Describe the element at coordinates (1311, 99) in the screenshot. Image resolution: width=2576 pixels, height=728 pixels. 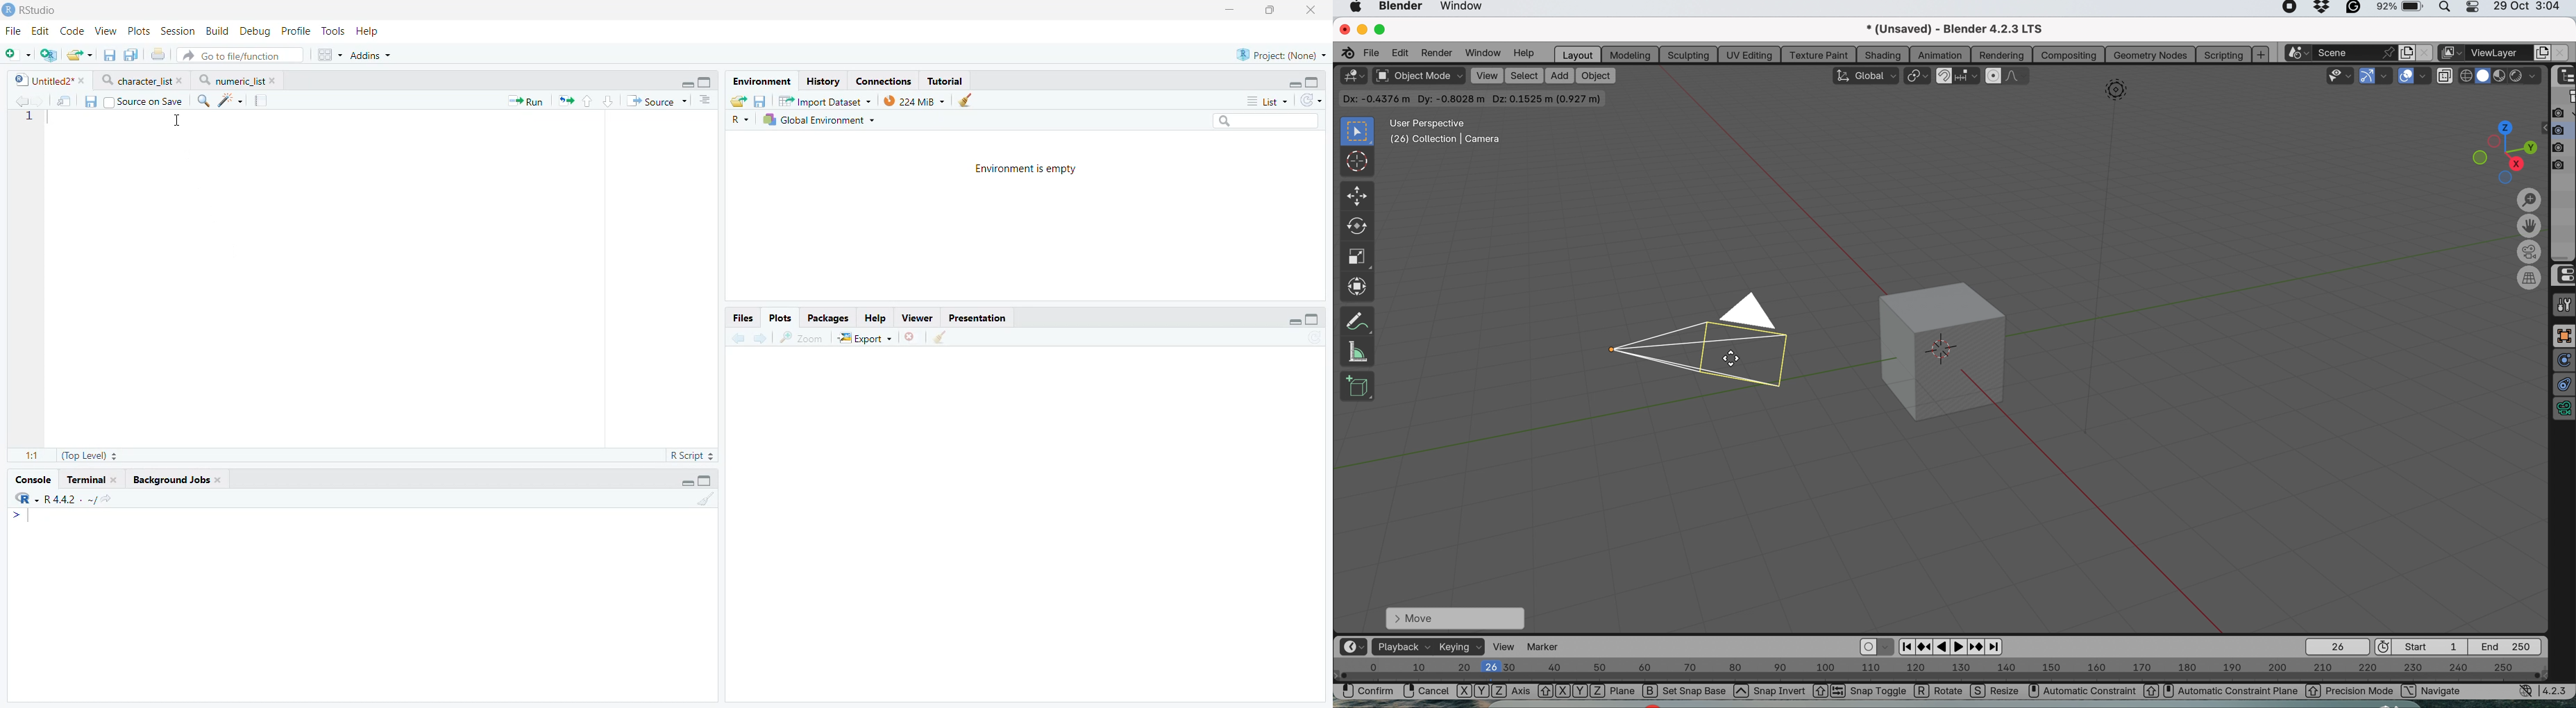
I see `Refresh` at that location.